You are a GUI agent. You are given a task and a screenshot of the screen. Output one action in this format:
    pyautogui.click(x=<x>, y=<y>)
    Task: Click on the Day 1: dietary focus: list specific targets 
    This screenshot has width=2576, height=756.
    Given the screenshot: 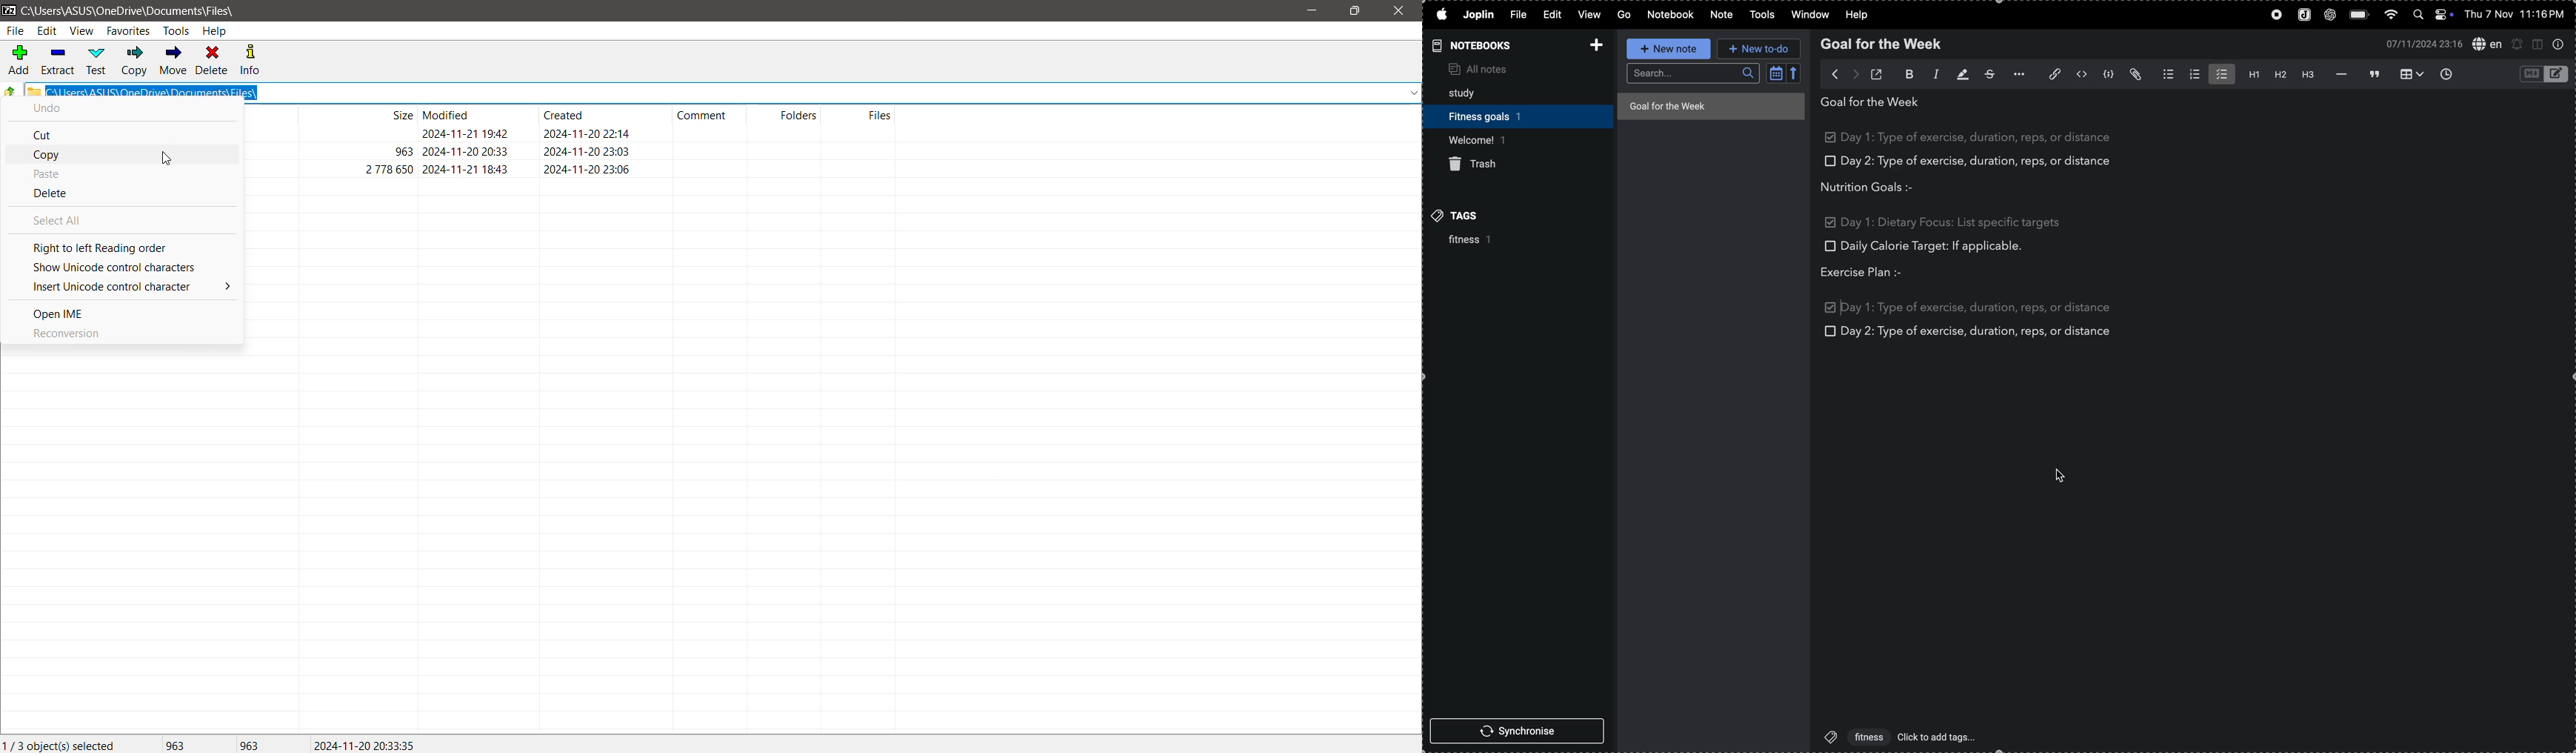 What is the action you would take?
    pyautogui.click(x=1952, y=221)
    